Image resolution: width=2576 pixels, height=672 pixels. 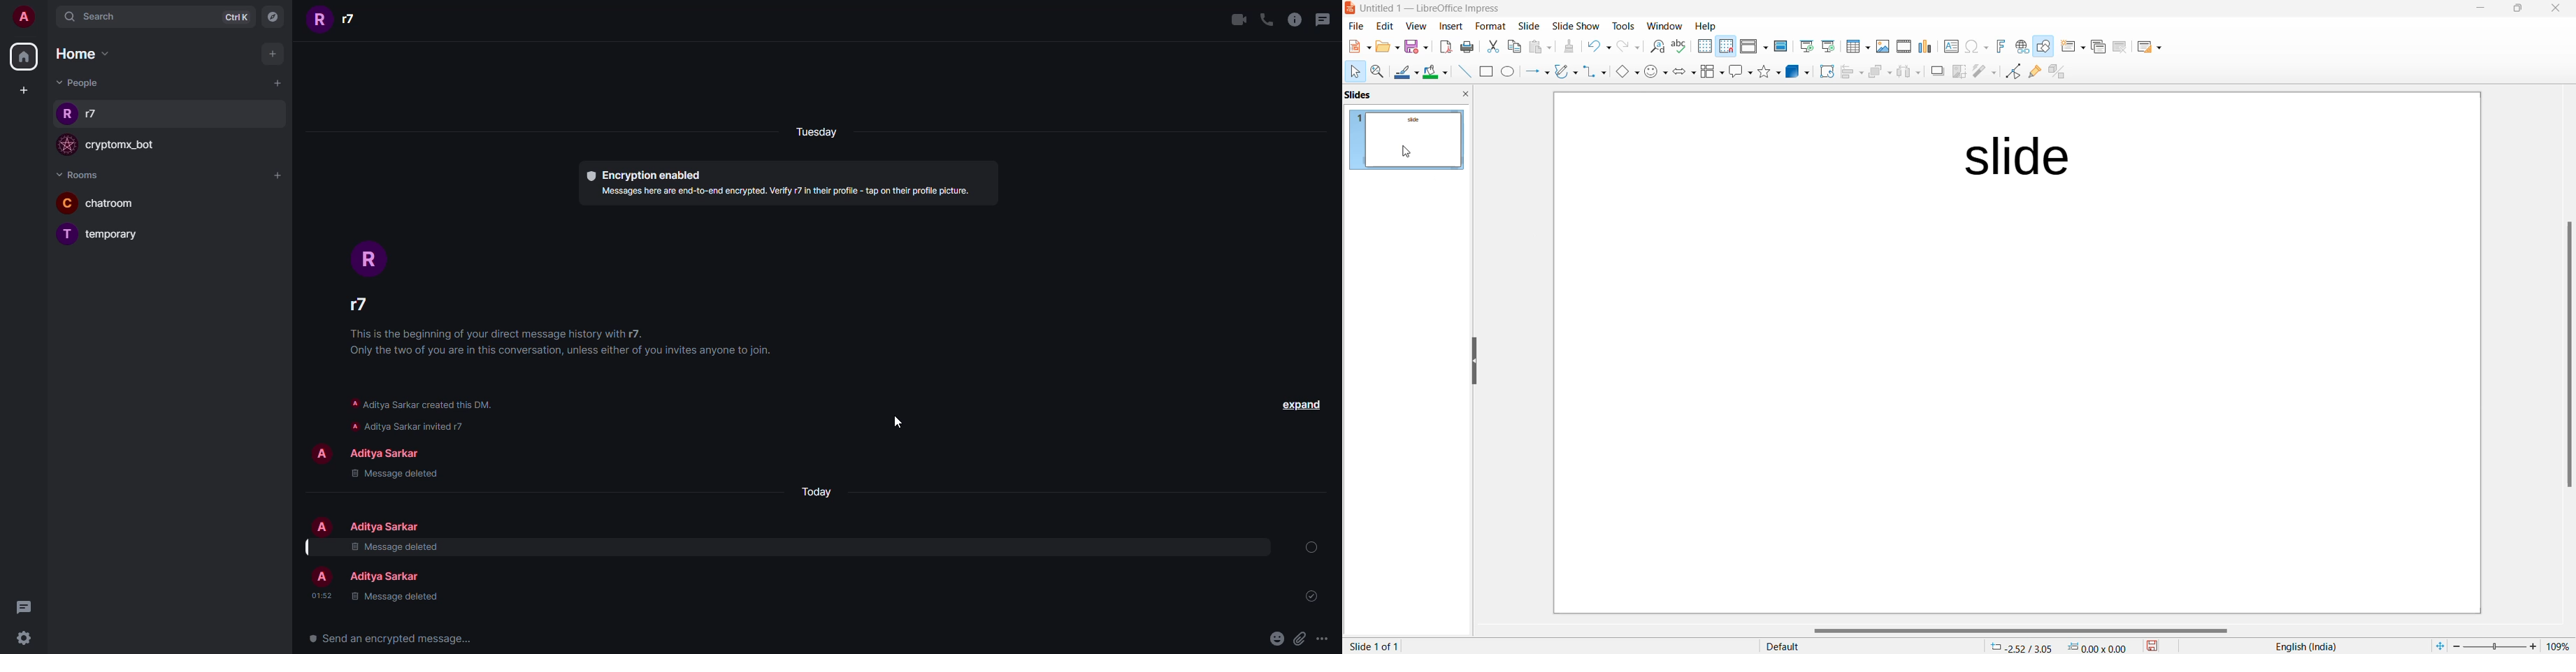 What do you see at coordinates (276, 82) in the screenshot?
I see `add` at bounding box center [276, 82].